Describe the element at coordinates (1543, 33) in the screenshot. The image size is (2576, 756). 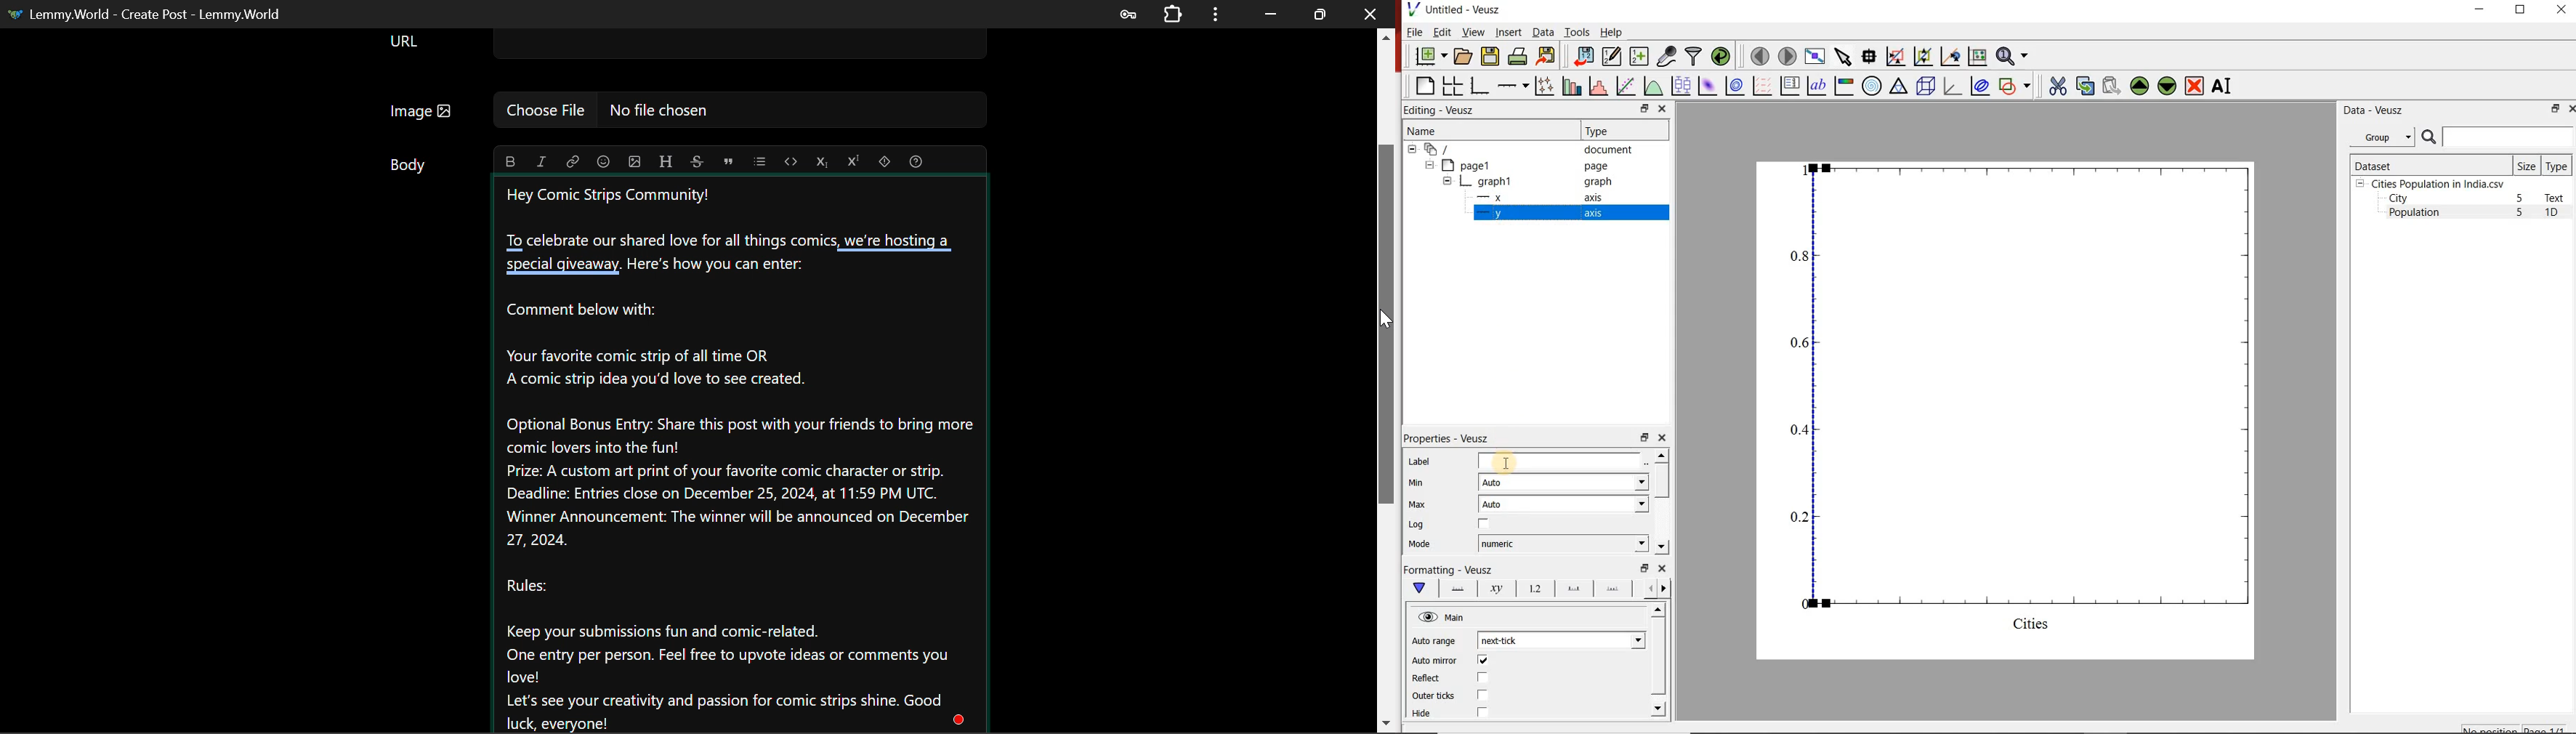
I see `Data` at that location.